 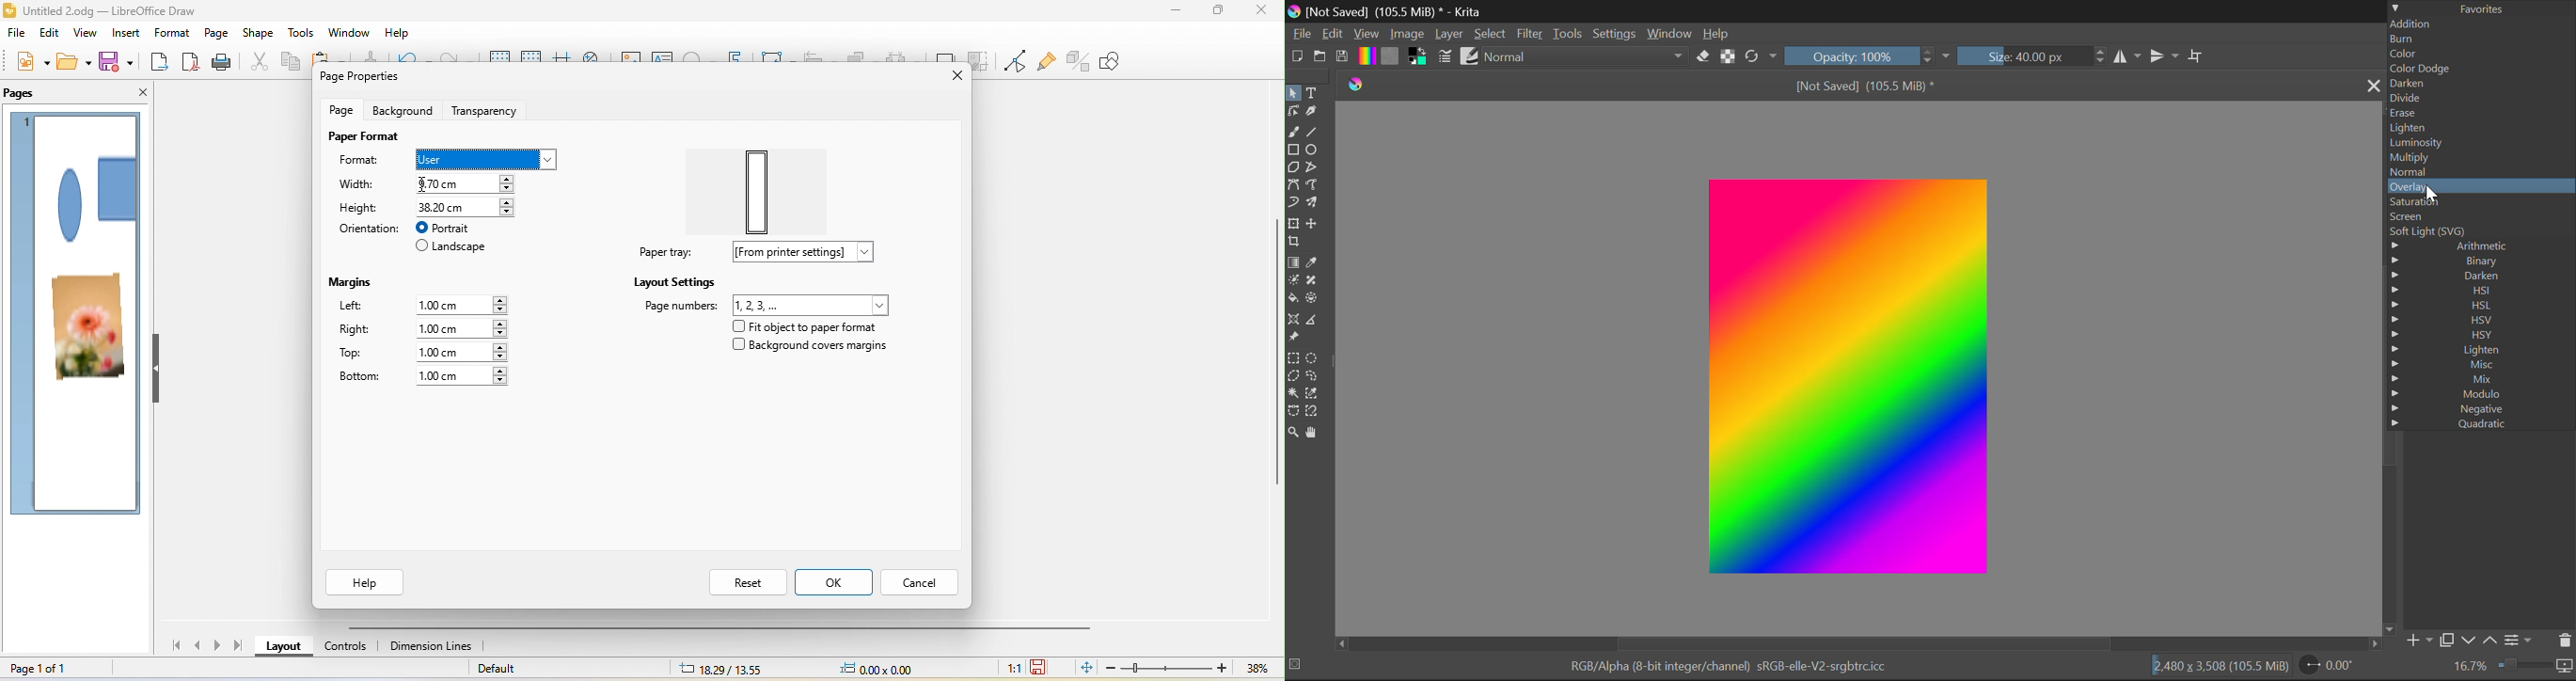 What do you see at coordinates (2022, 57) in the screenshot?
I see `Brush Size` at bounding box center [2022, 57].